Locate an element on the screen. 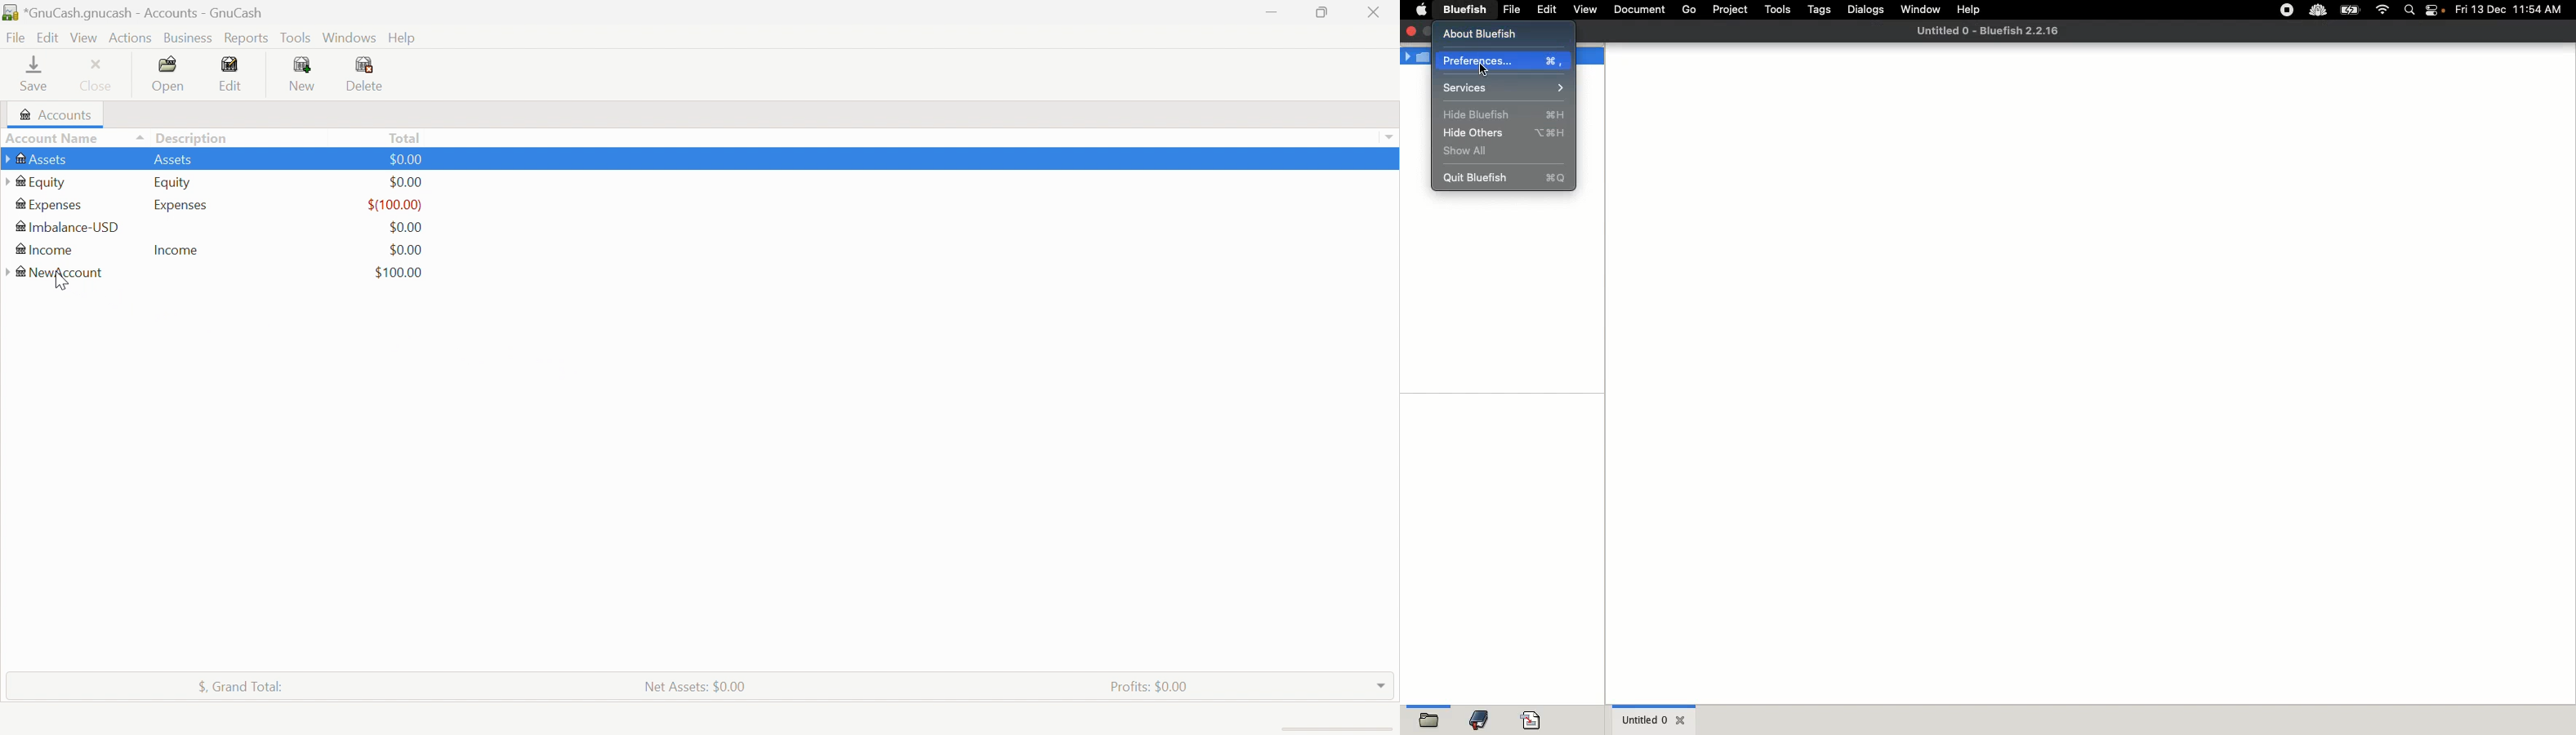 The height and width of the screenshot is (756, 2576). $0.00 is located at coordinates (408, 251).